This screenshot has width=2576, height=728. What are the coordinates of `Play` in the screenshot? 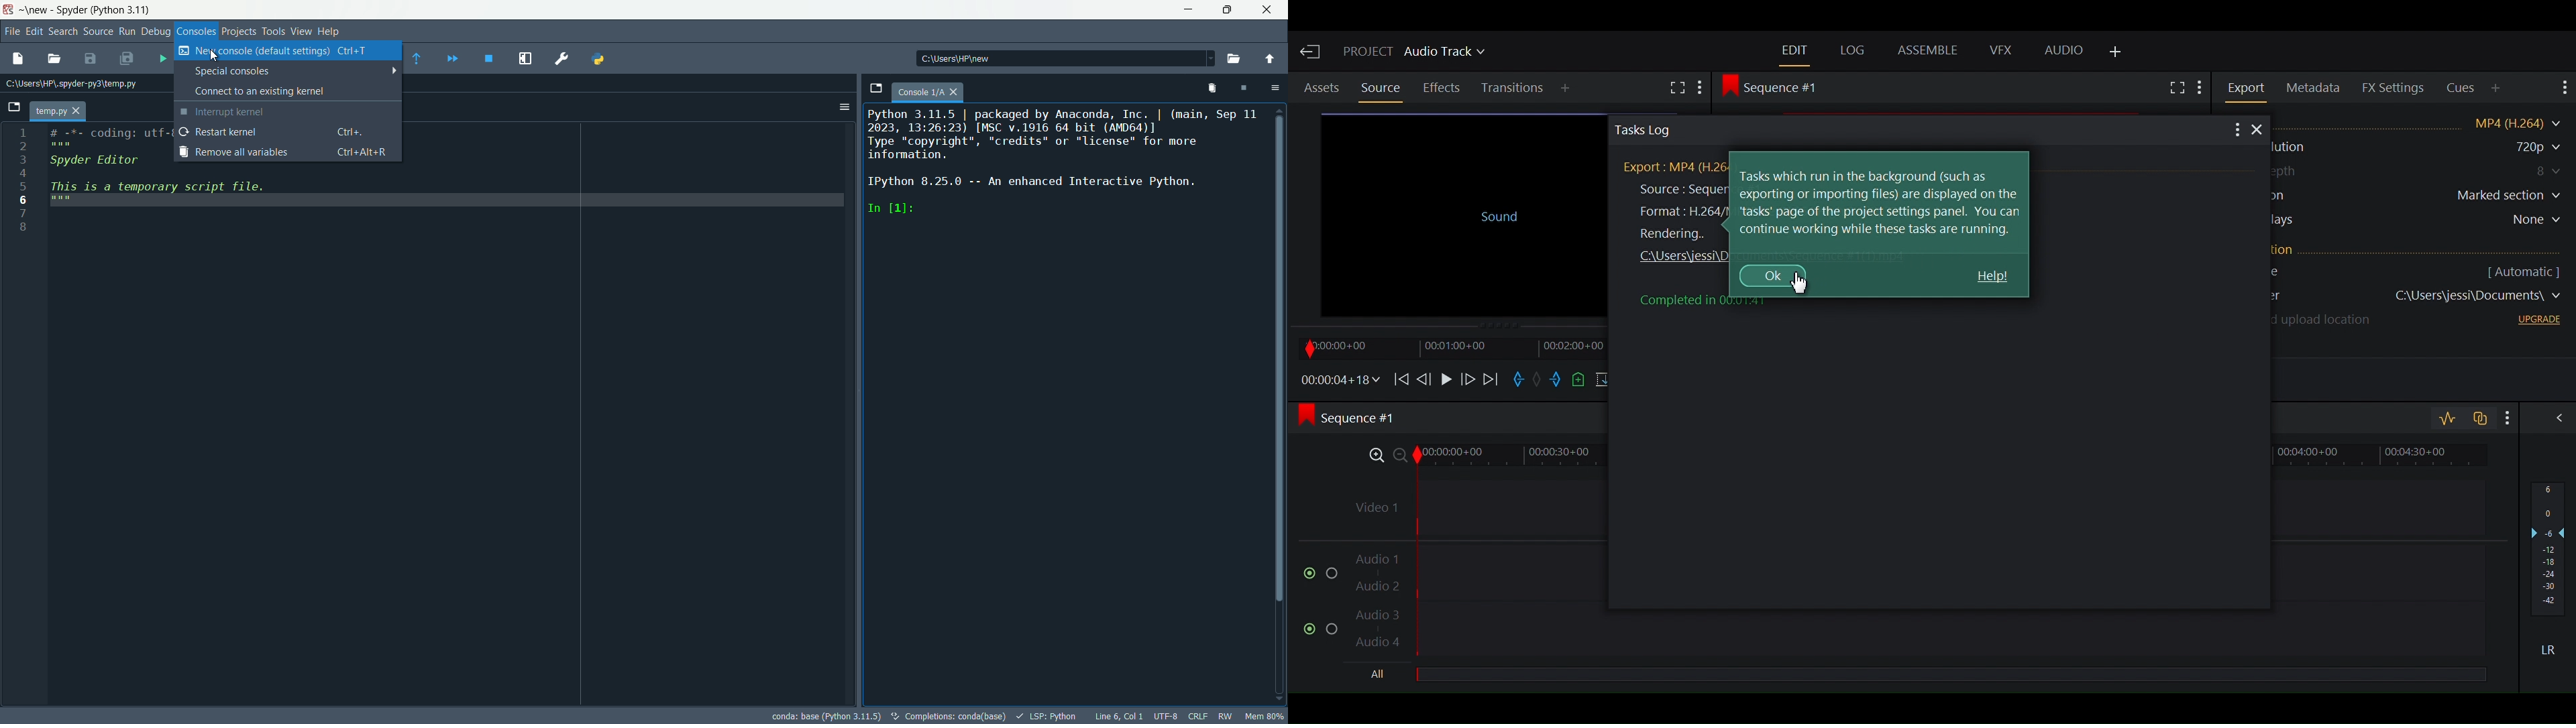 It's located at (1446, 378).